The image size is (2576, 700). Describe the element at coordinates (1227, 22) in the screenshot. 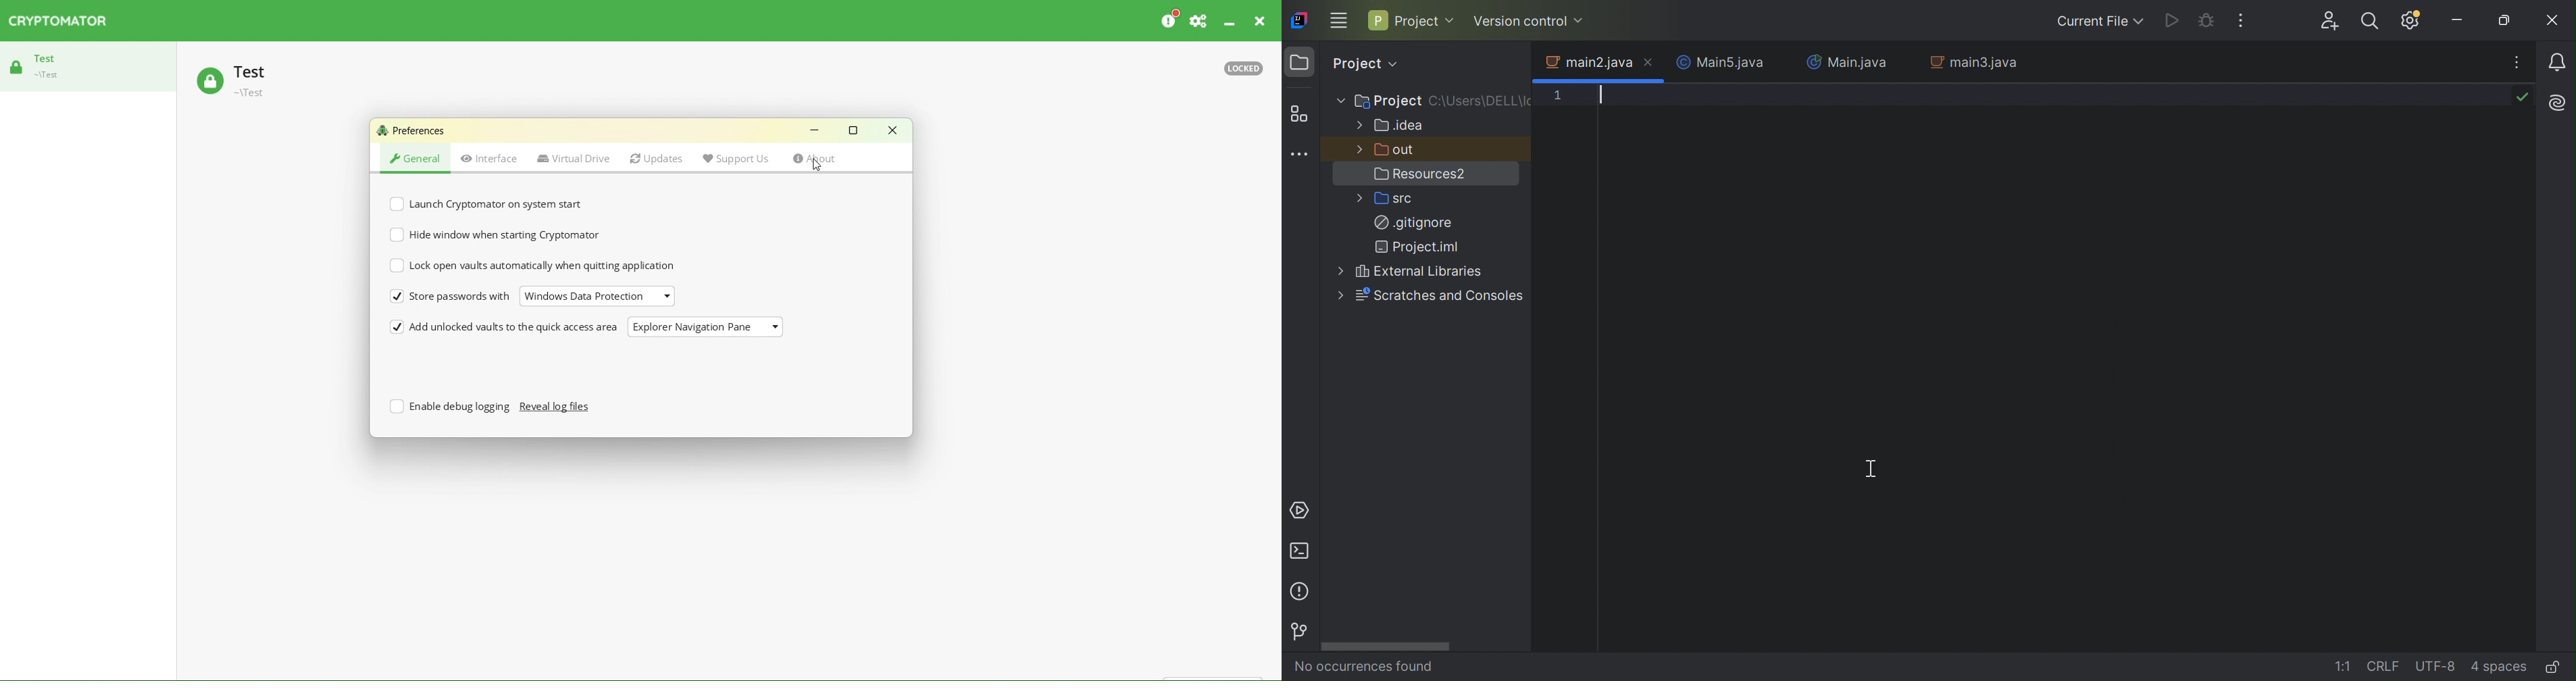

I see `Minimize` at that location.